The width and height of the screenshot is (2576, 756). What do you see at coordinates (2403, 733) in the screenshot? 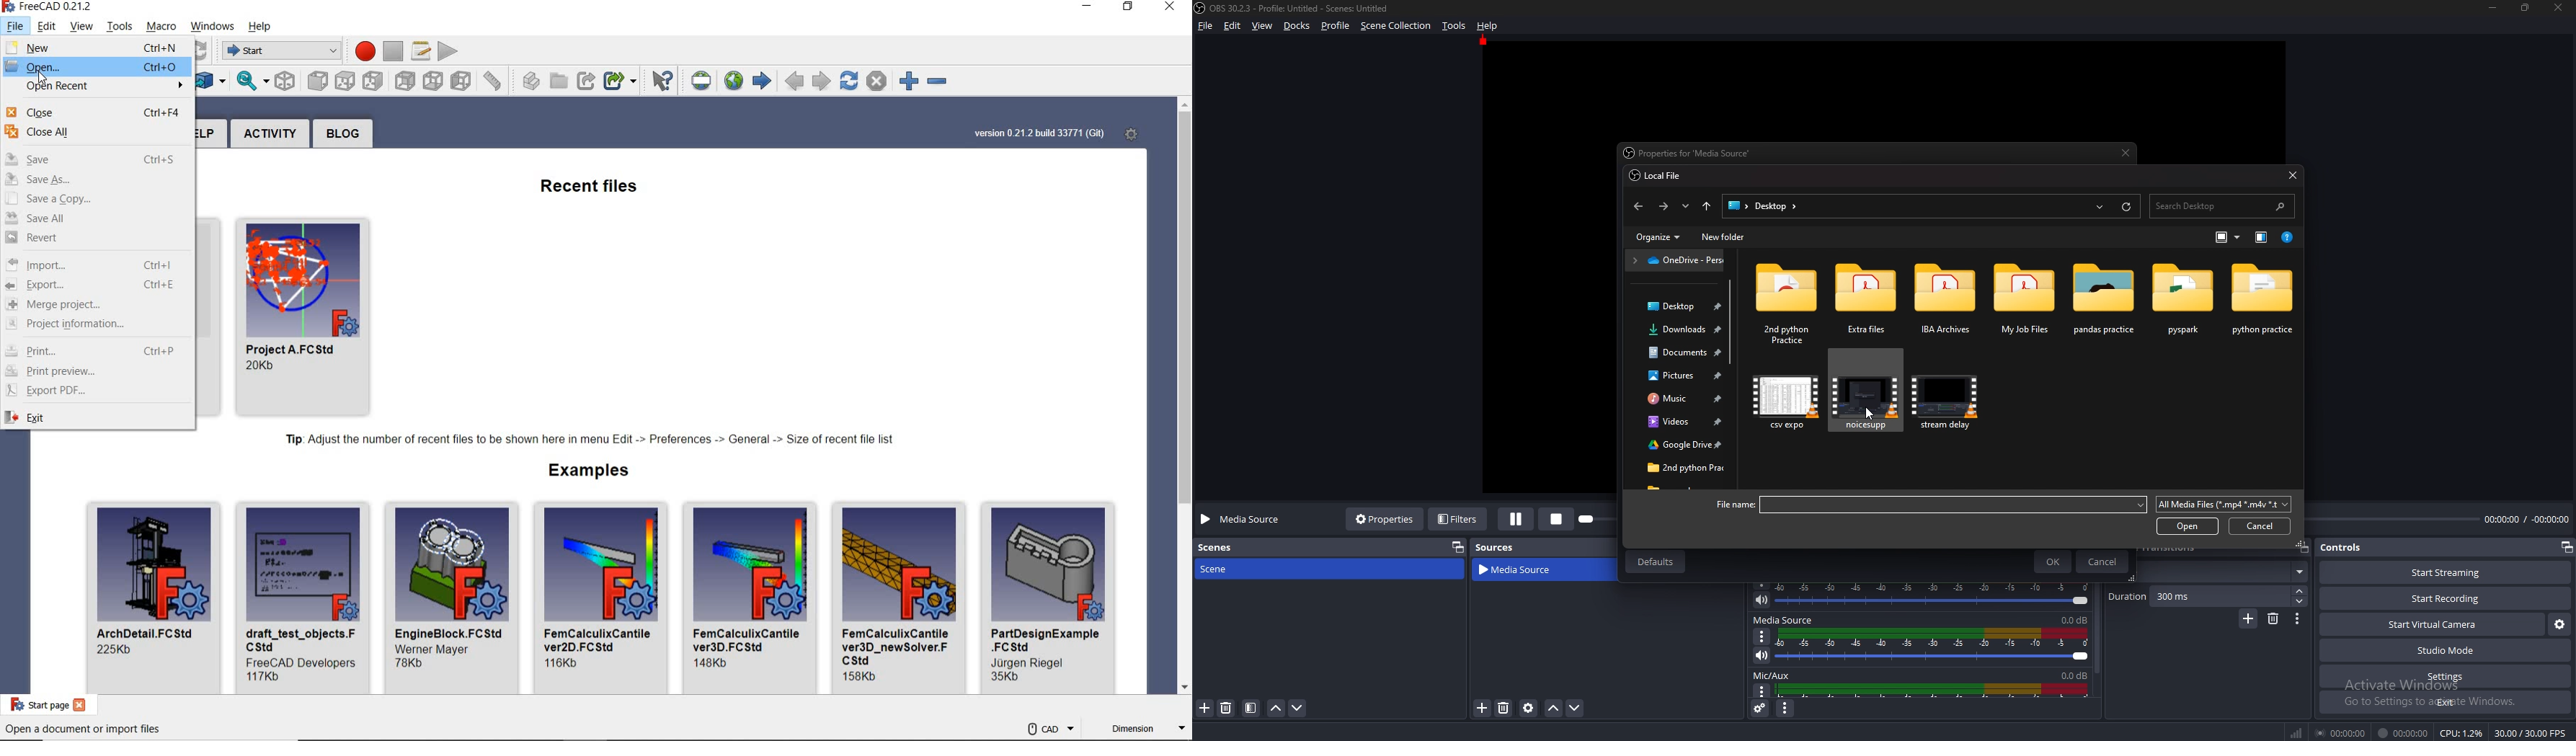
I see `00:00:00` at bounding box center [2403, 733].